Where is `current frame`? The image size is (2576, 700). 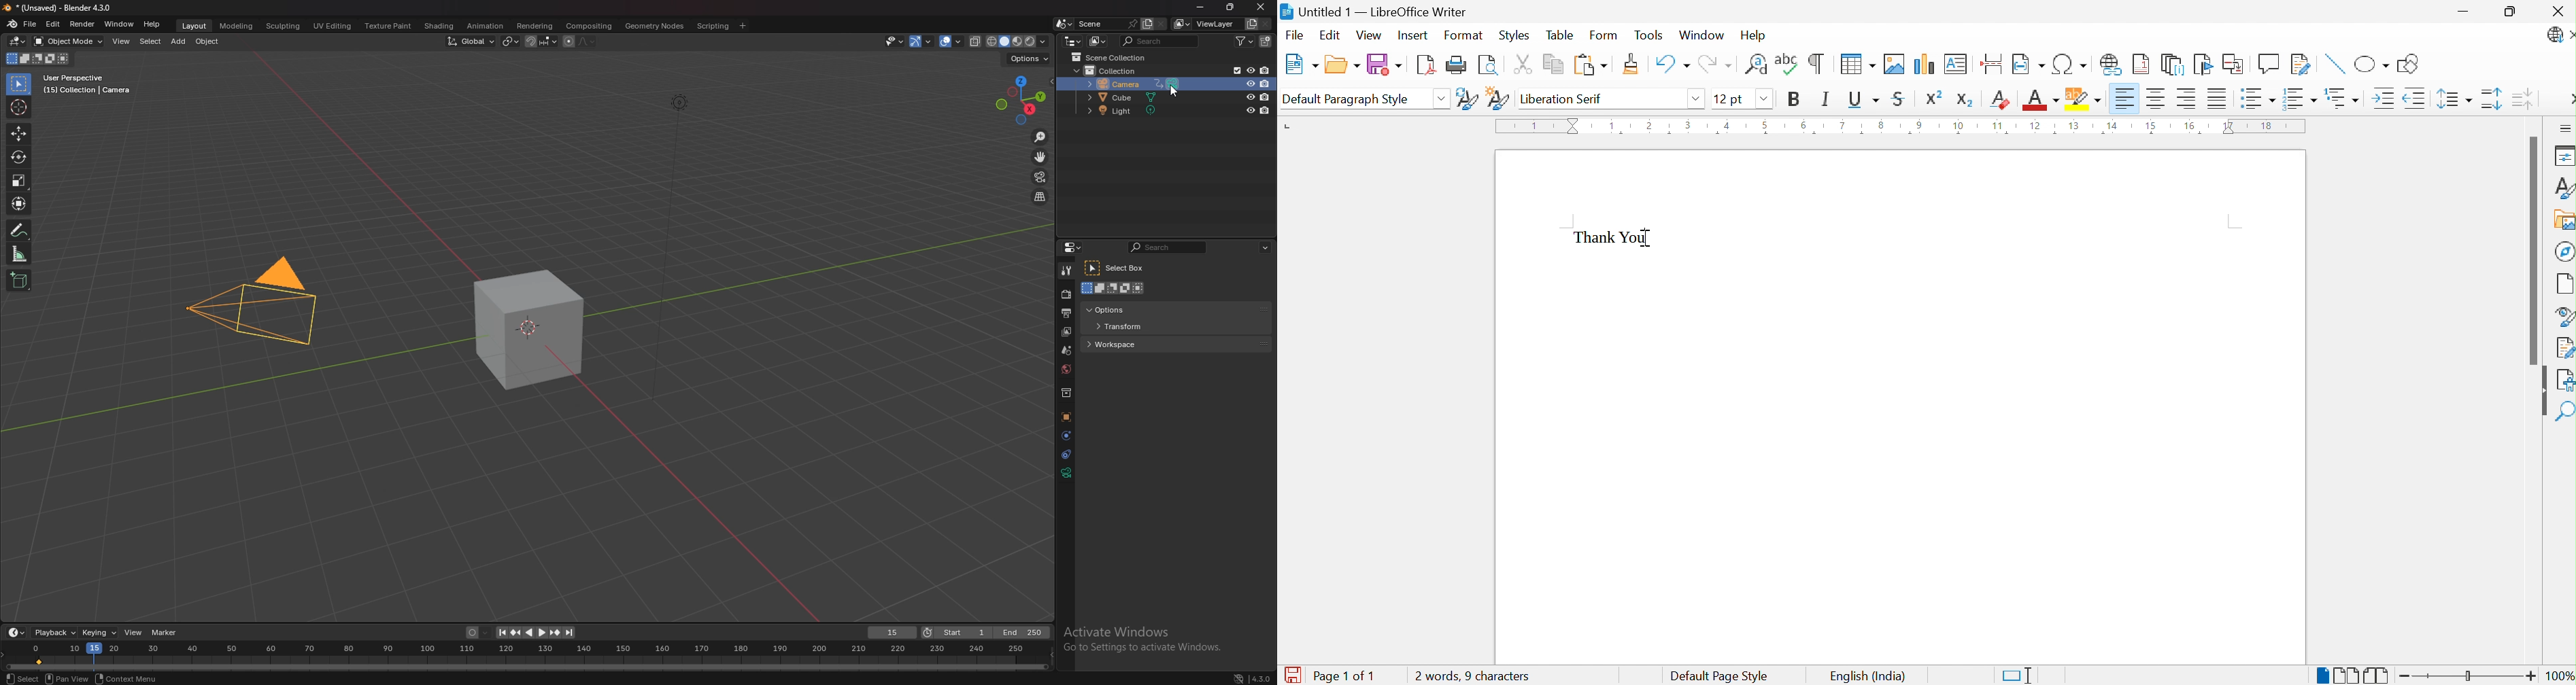
current frame is located at coordinates (892, 633).